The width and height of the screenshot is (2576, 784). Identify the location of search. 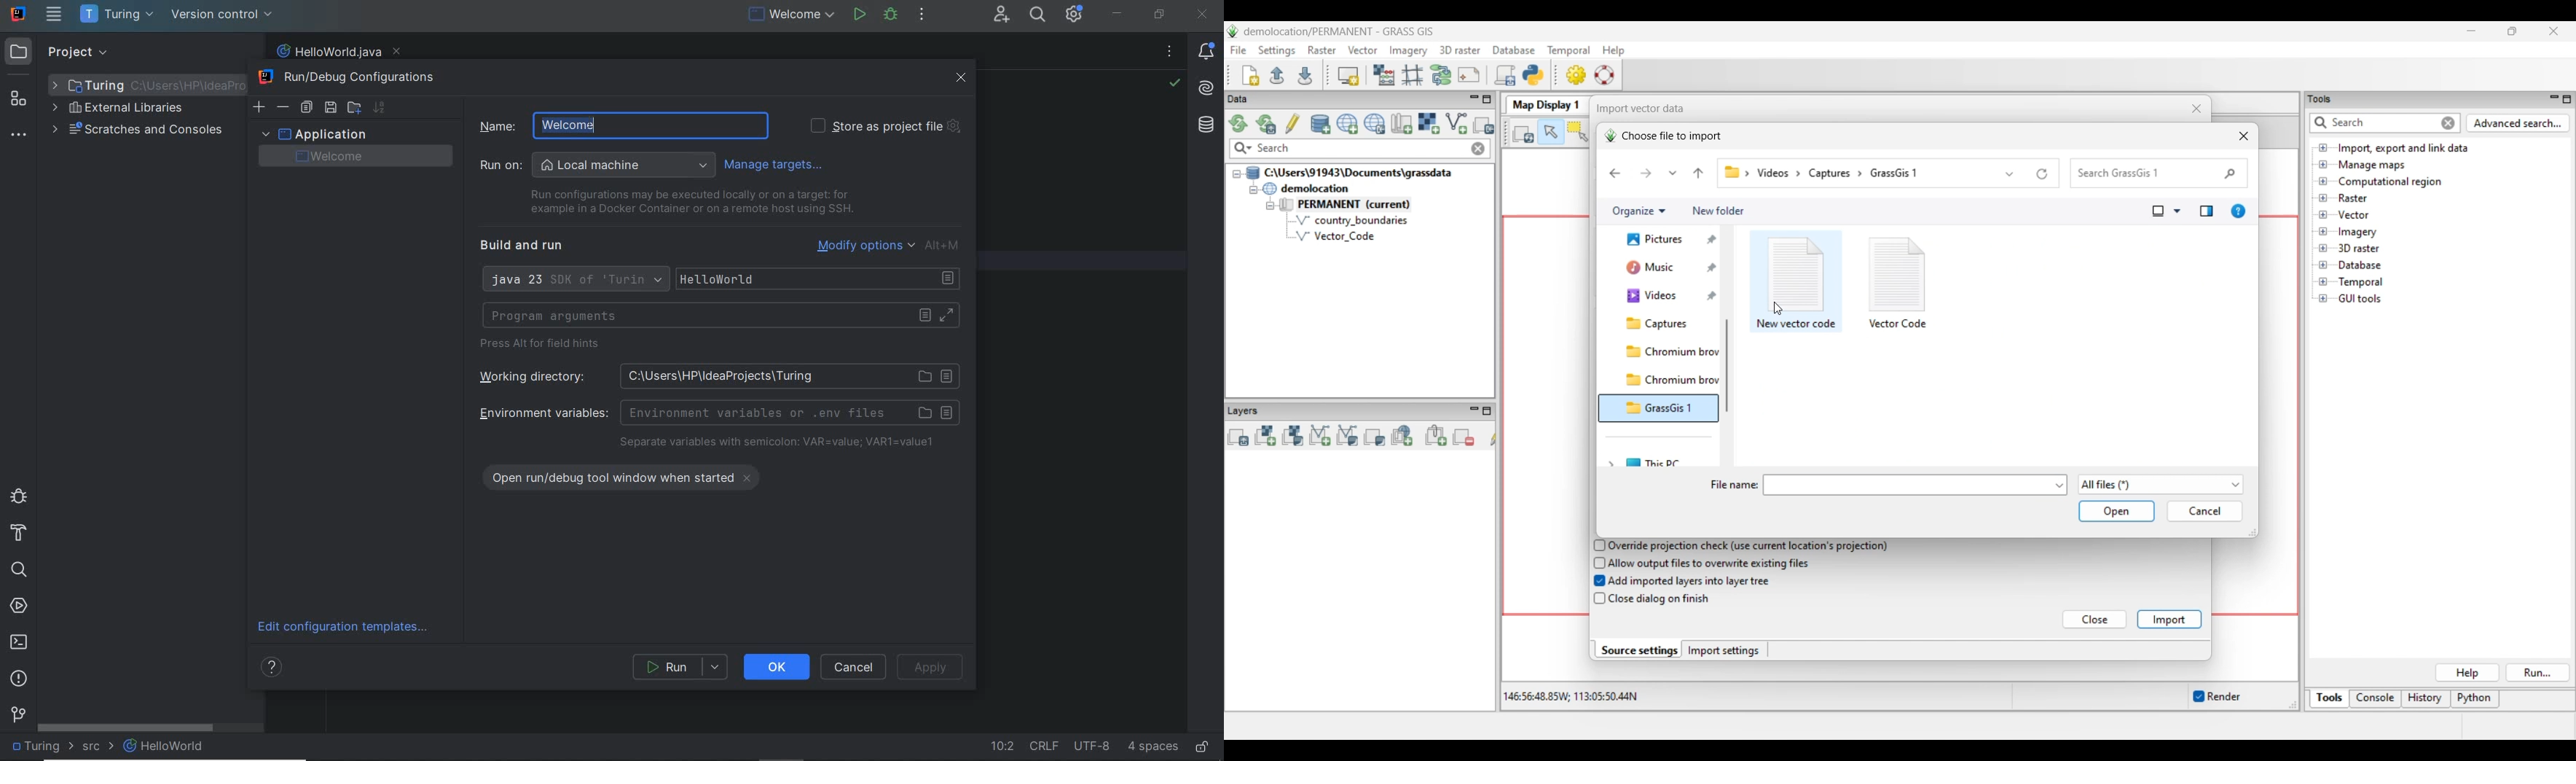
(18, 570).